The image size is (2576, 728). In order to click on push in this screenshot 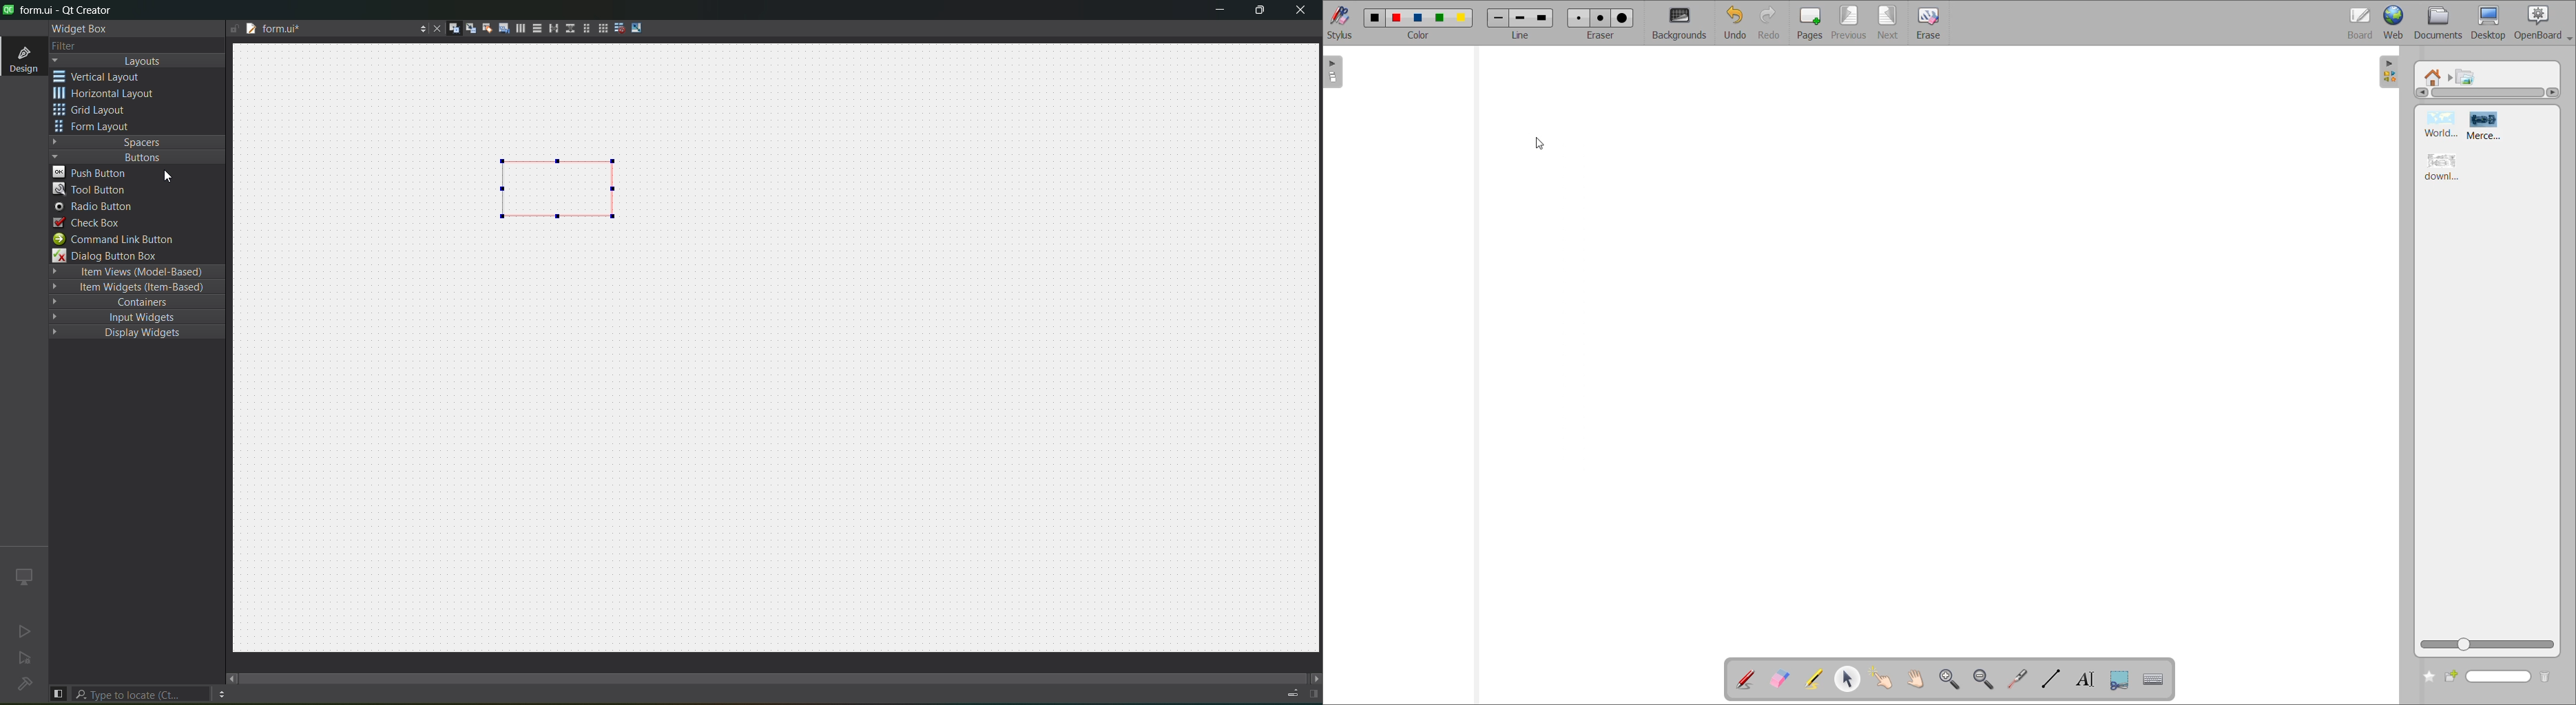, I will do `click(94, 172)`.